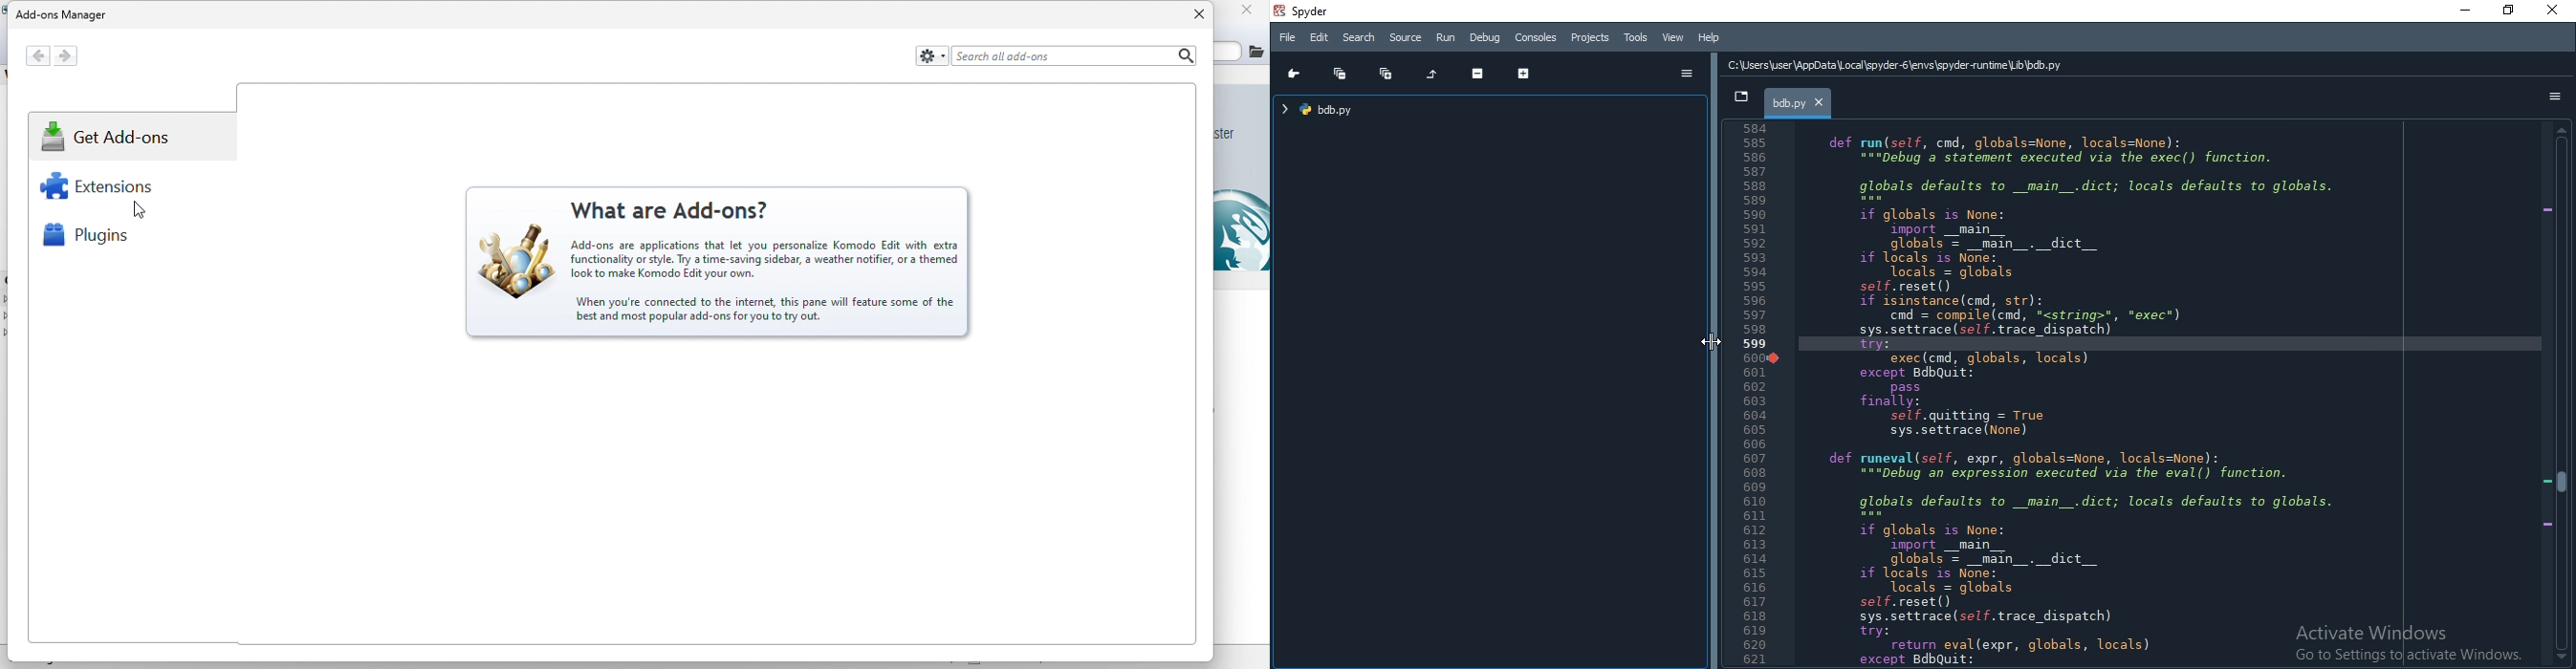 This screenshot has height=672, width=2576. I want to click on Projects, so click(1590, 36).